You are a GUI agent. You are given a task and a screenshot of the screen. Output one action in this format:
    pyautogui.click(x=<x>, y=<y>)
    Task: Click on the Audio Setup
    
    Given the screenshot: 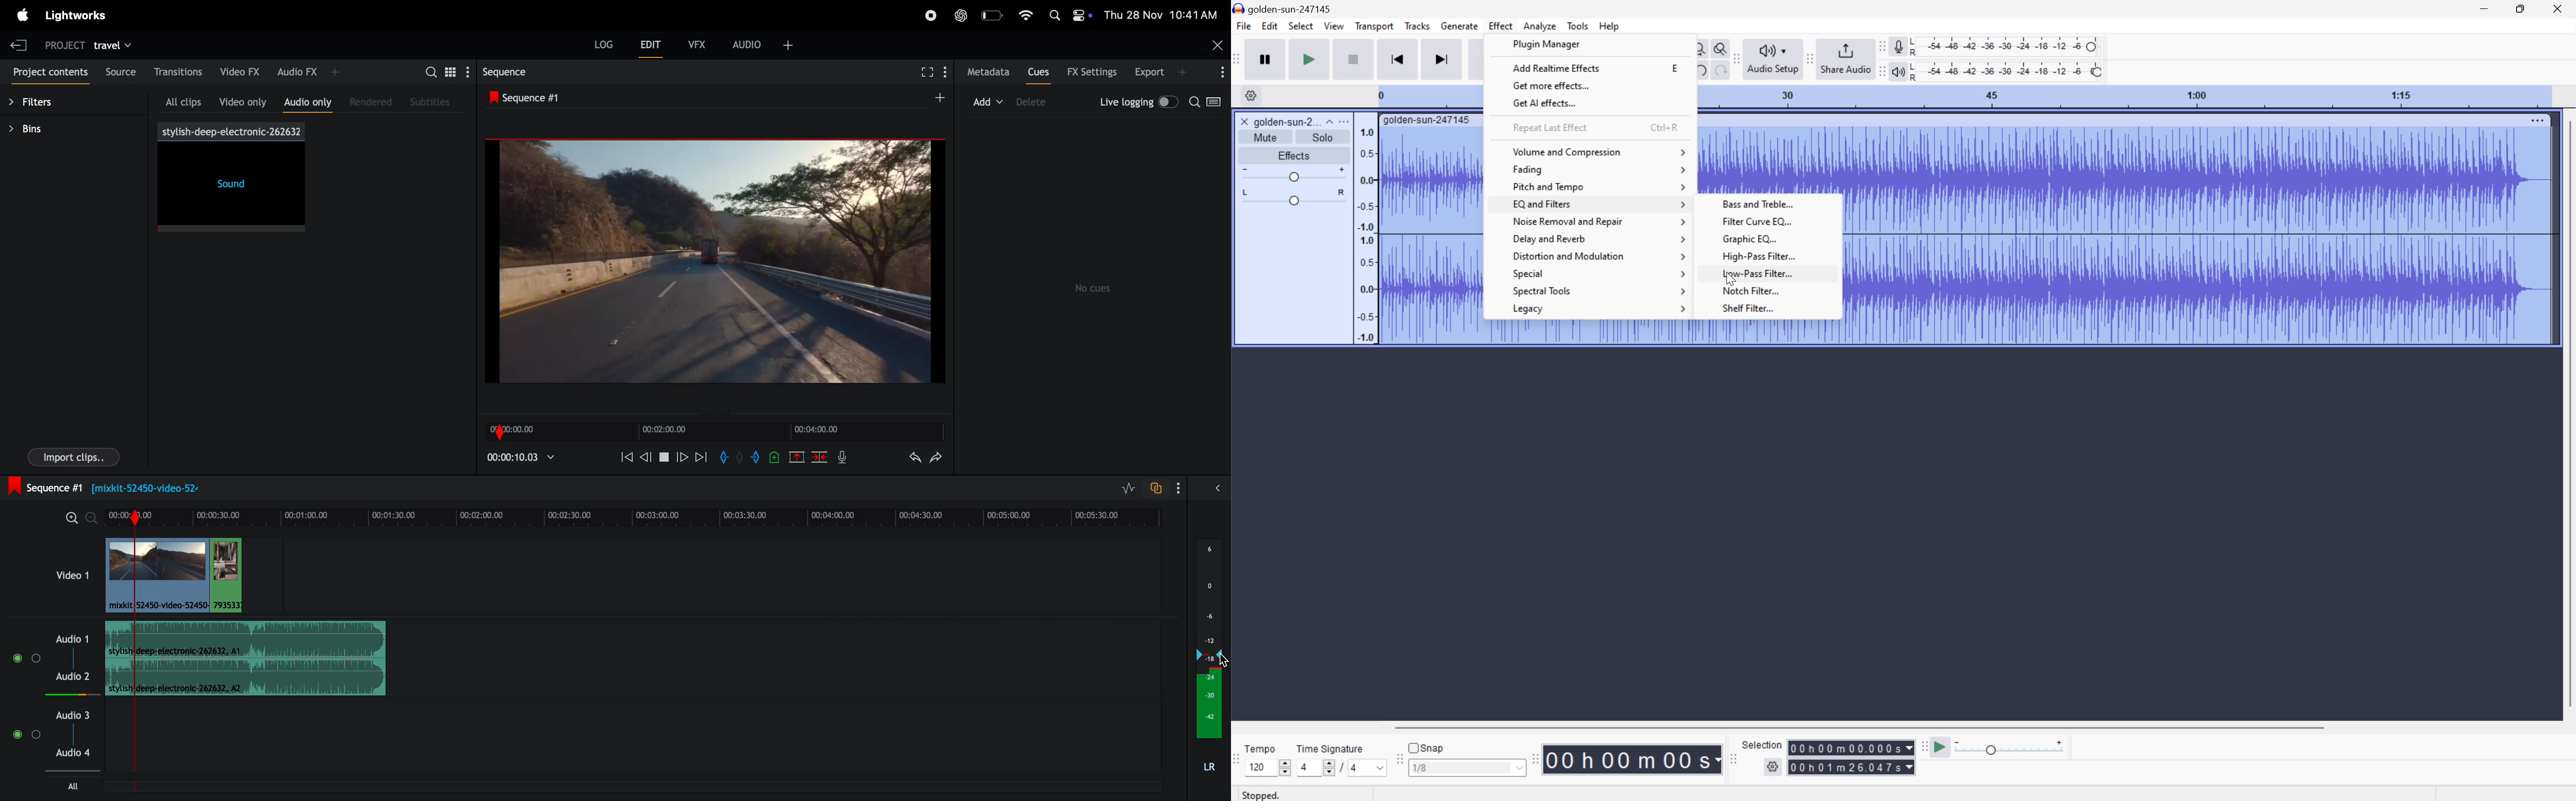 What is the action you would take?
    pyautogui.click(x=1773, y=59)
    